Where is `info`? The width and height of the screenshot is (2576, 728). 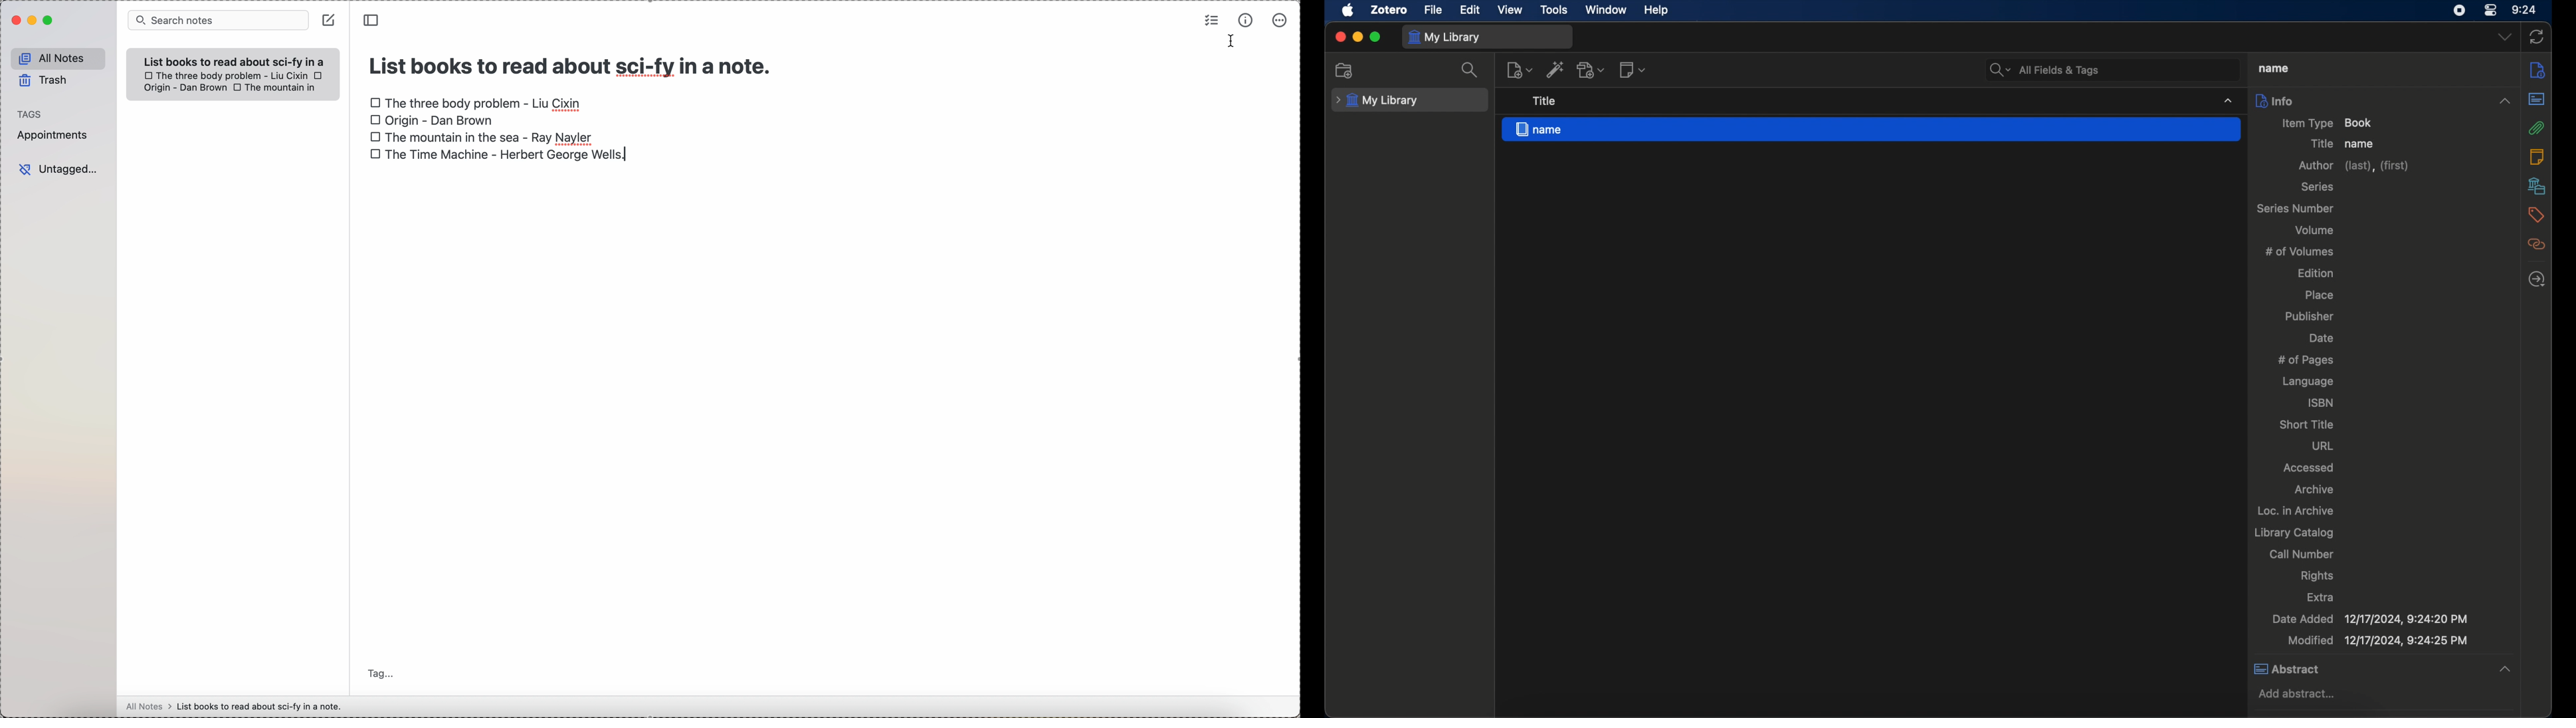
info is located at coordinates (2274, 100).